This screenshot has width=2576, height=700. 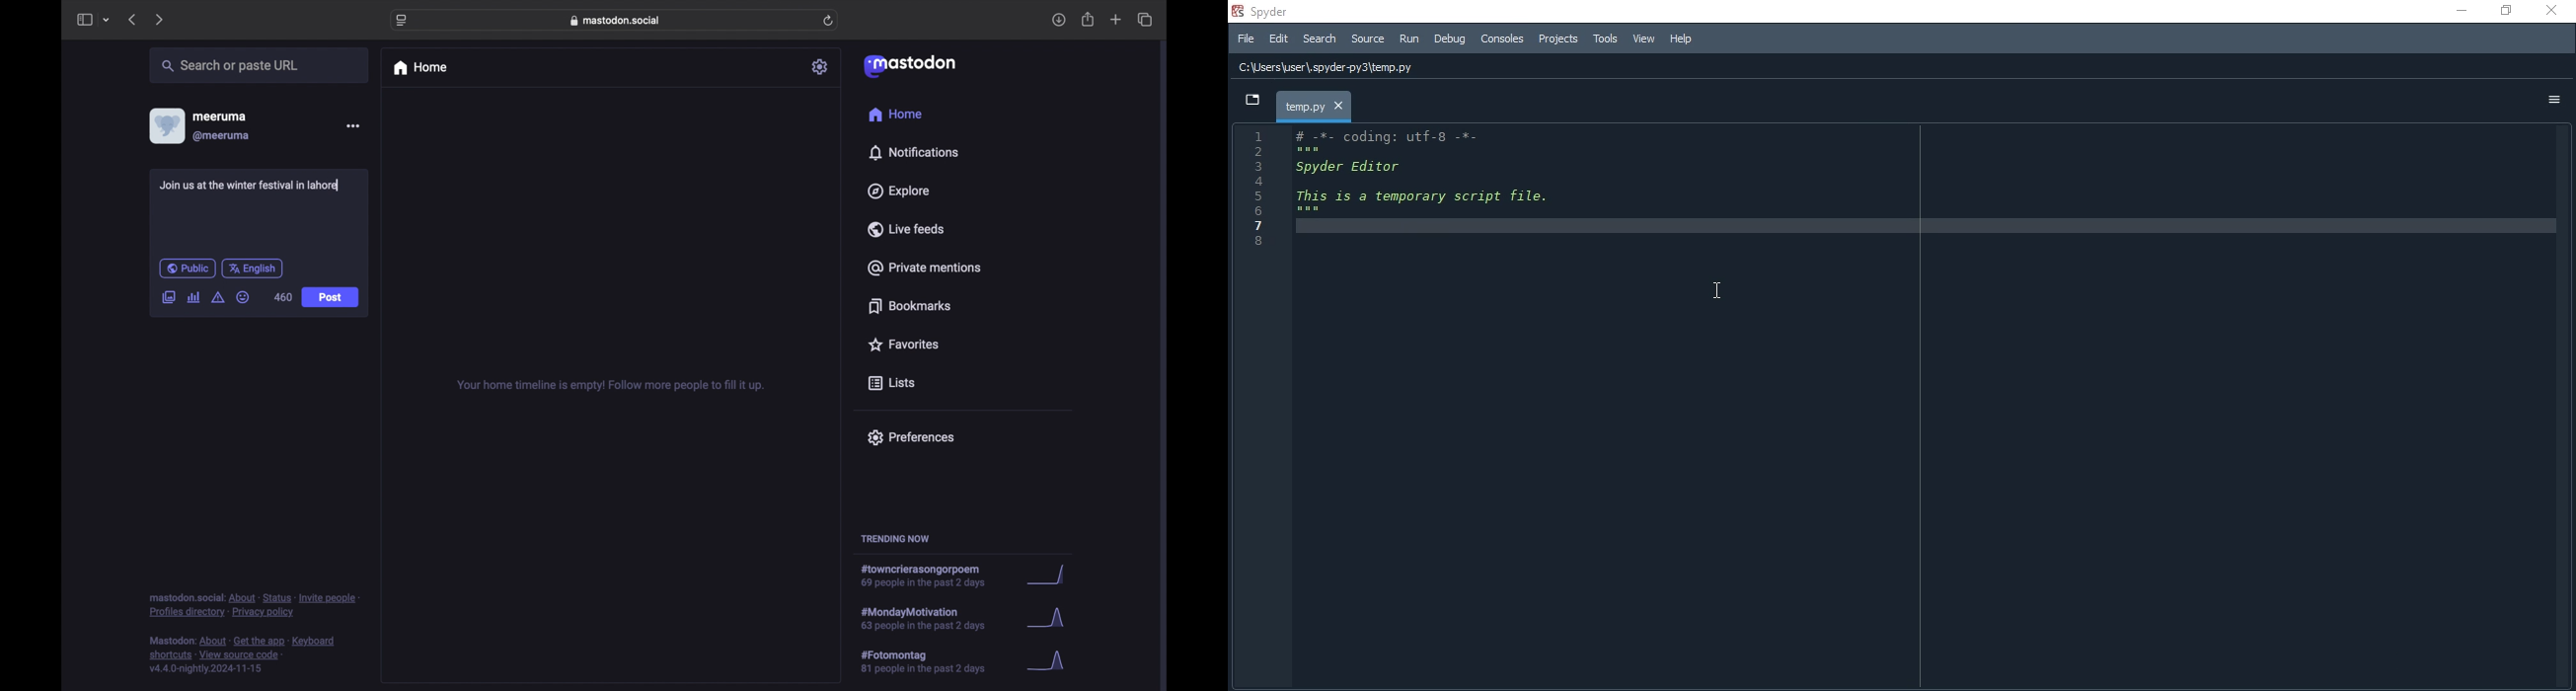 What do you see at coordinates (930, 576) in the screenshot?
I see `hashtag trend` at bounding box center [930, 576].